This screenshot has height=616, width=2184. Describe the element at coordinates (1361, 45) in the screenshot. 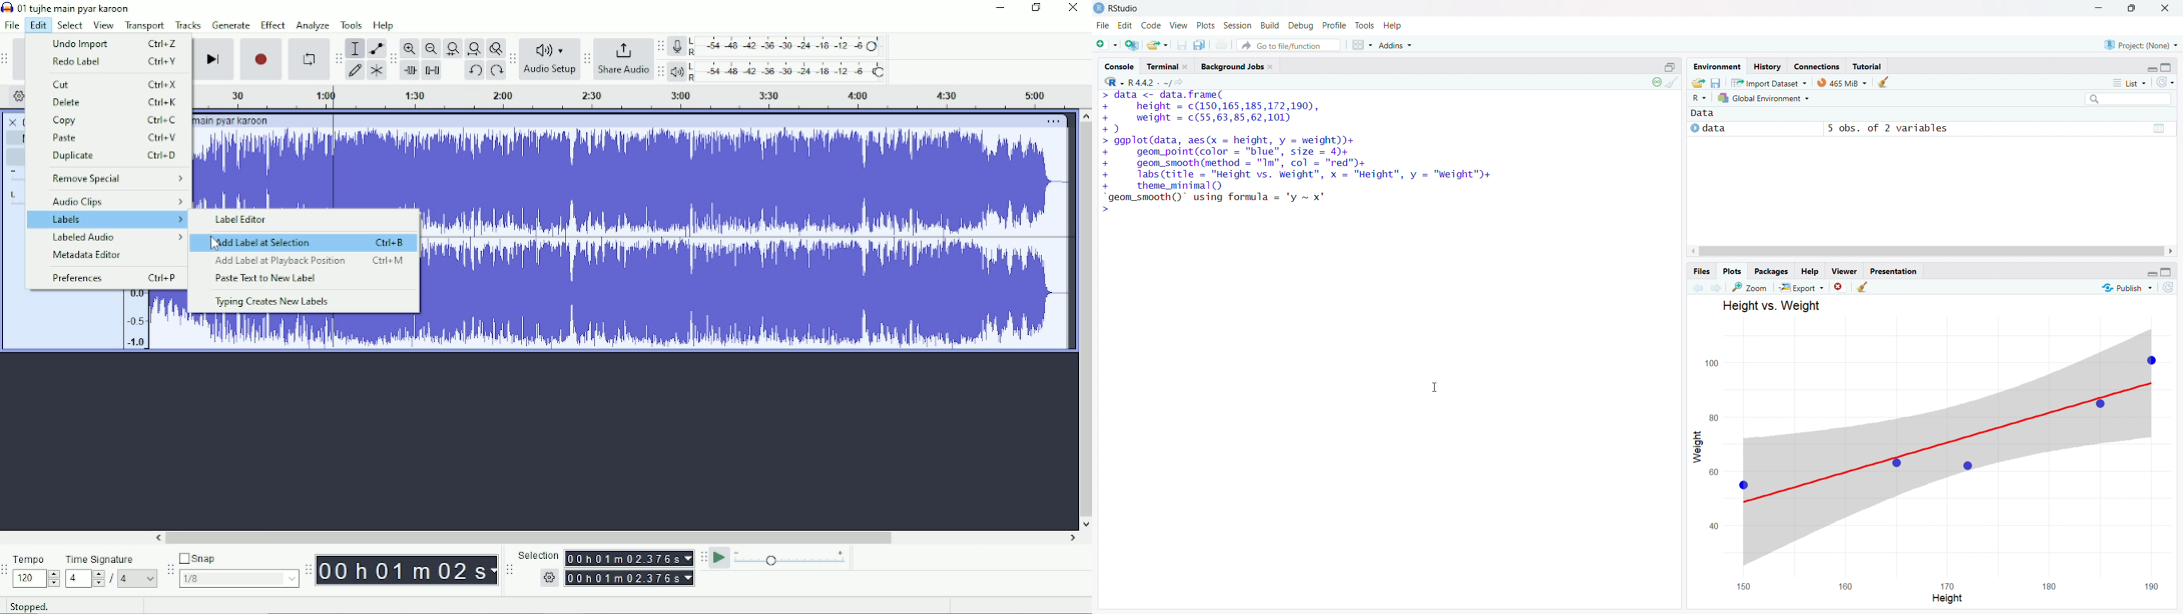

I see `workspace panes` at that location.